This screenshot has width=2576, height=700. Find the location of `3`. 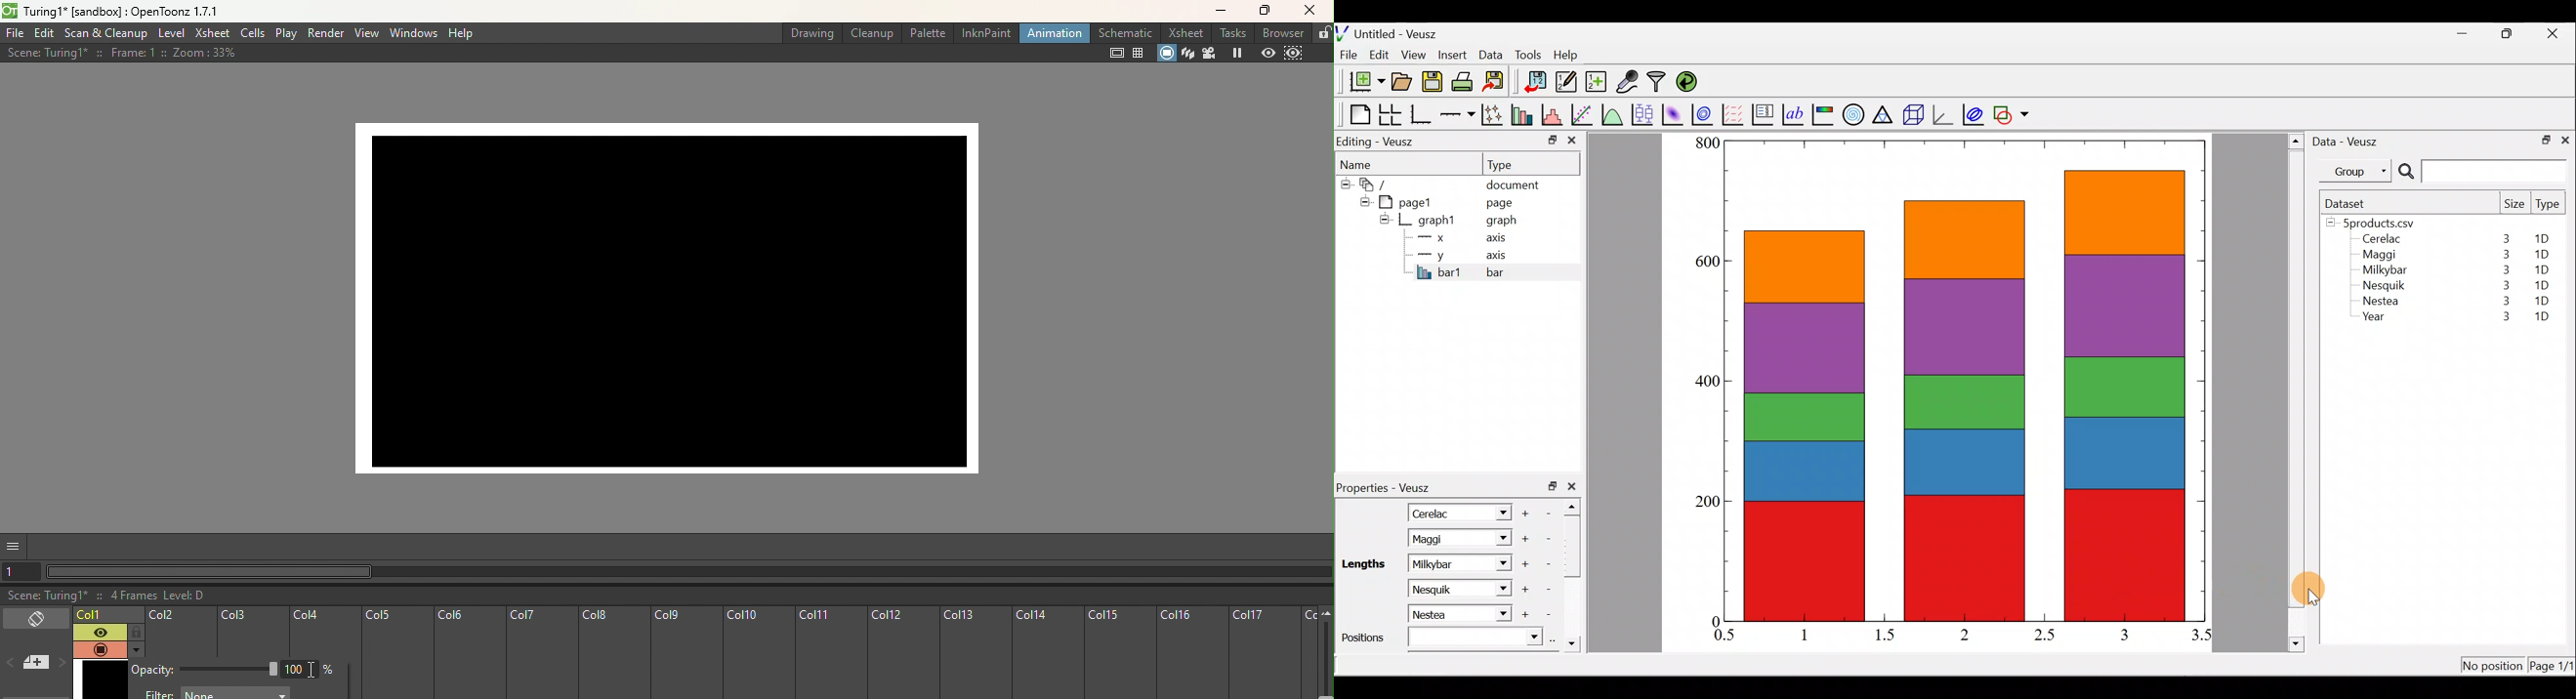

3 is located at coordinates (2506, 238).